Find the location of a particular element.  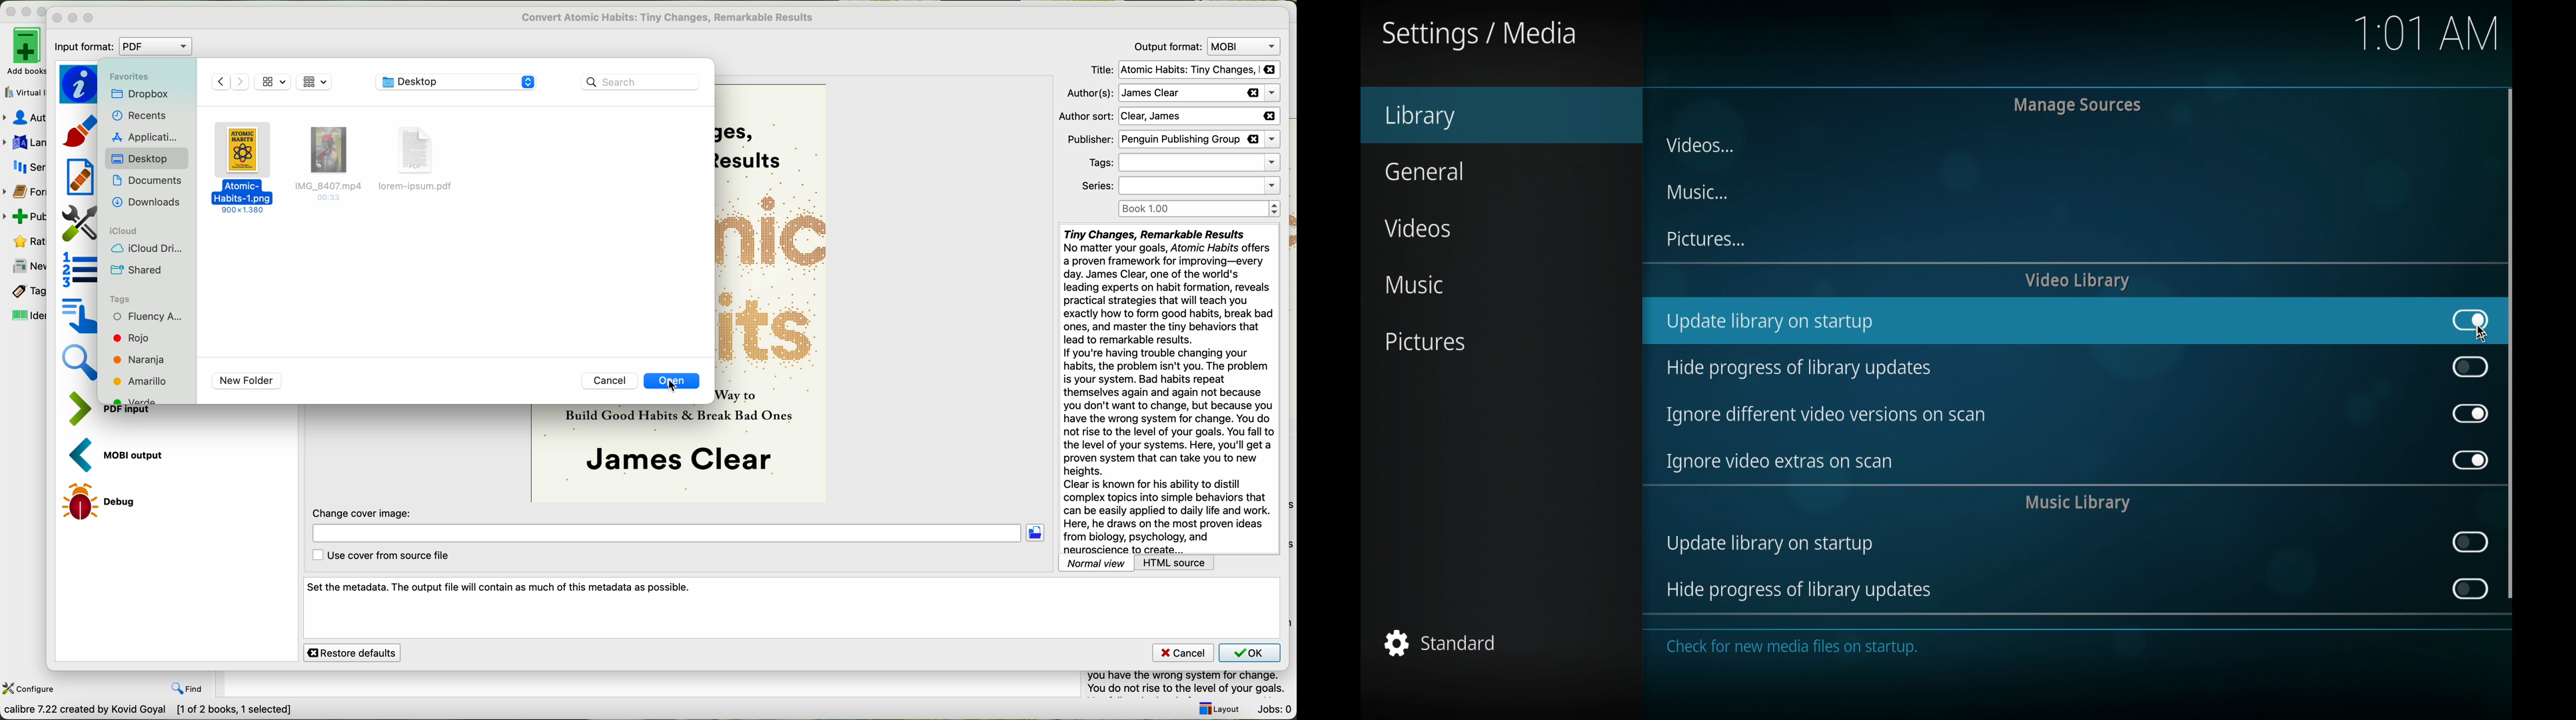

hide progress of library updates is located at coordinates (1798, 591).